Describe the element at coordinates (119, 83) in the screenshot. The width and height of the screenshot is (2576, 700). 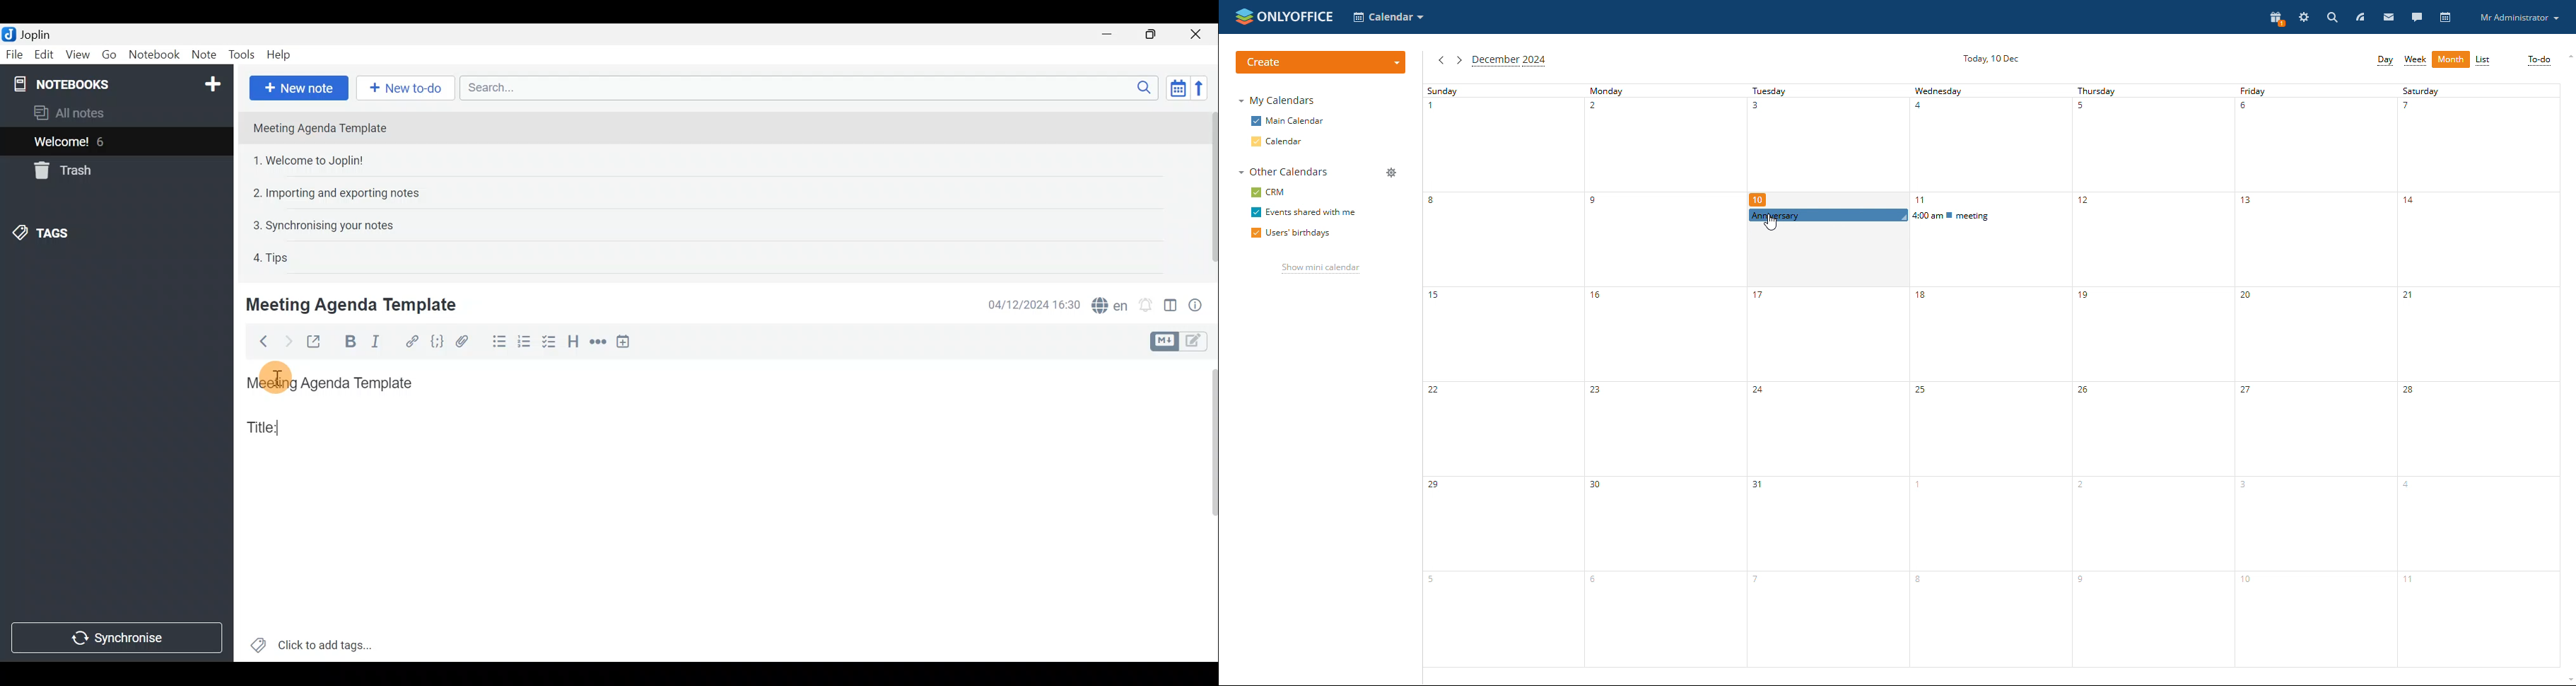
I see `Notebooks` at that location.